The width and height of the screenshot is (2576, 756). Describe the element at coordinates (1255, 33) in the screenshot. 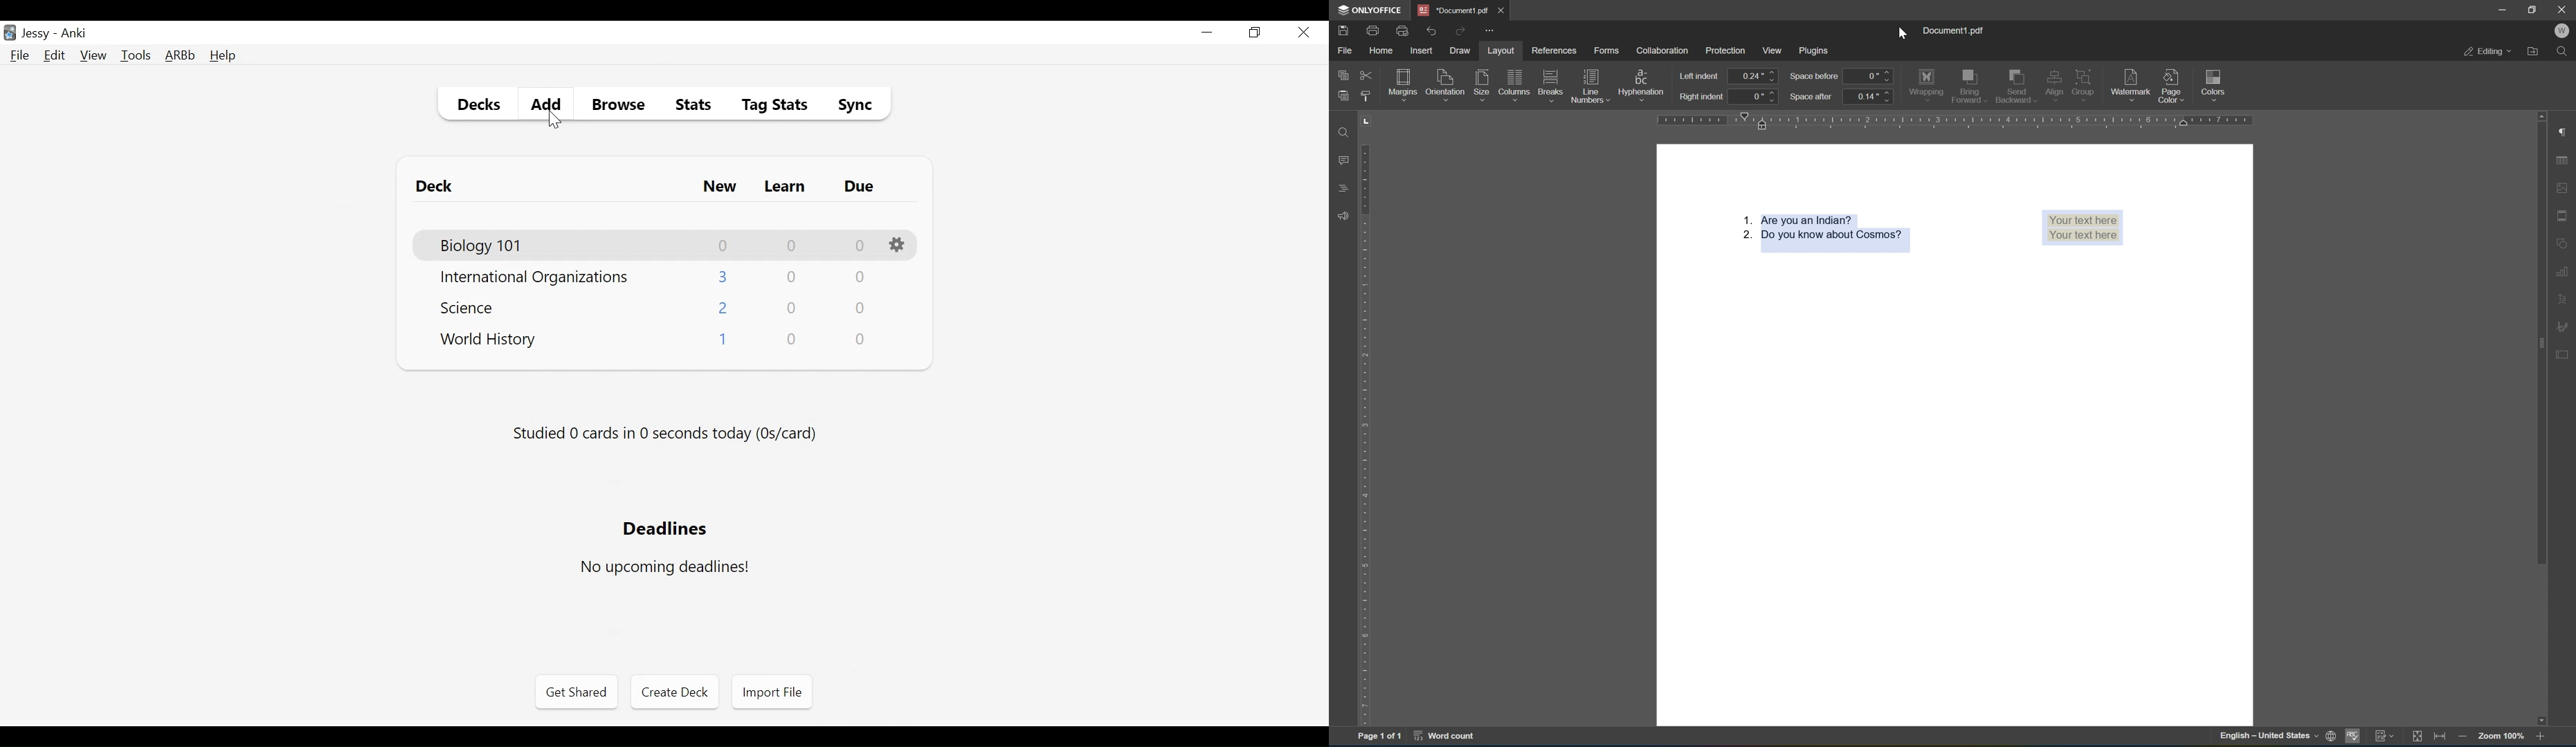

I see `Restore` at that location.